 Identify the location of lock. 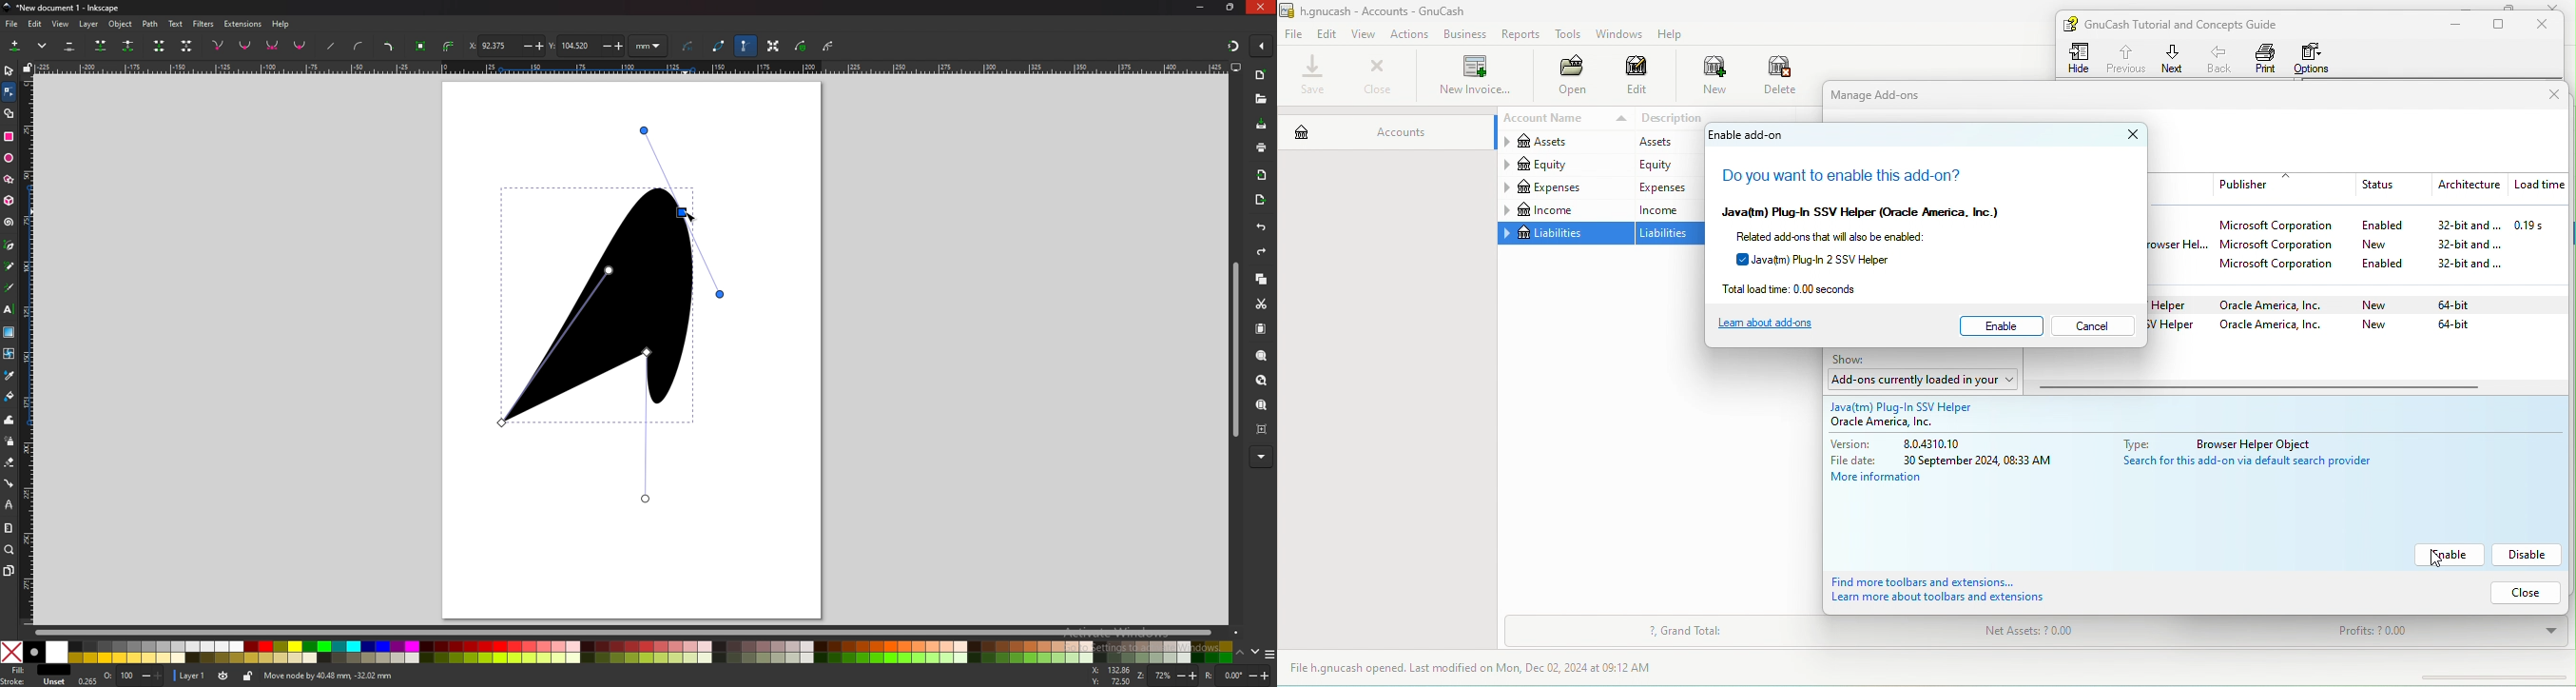
(249, 676).